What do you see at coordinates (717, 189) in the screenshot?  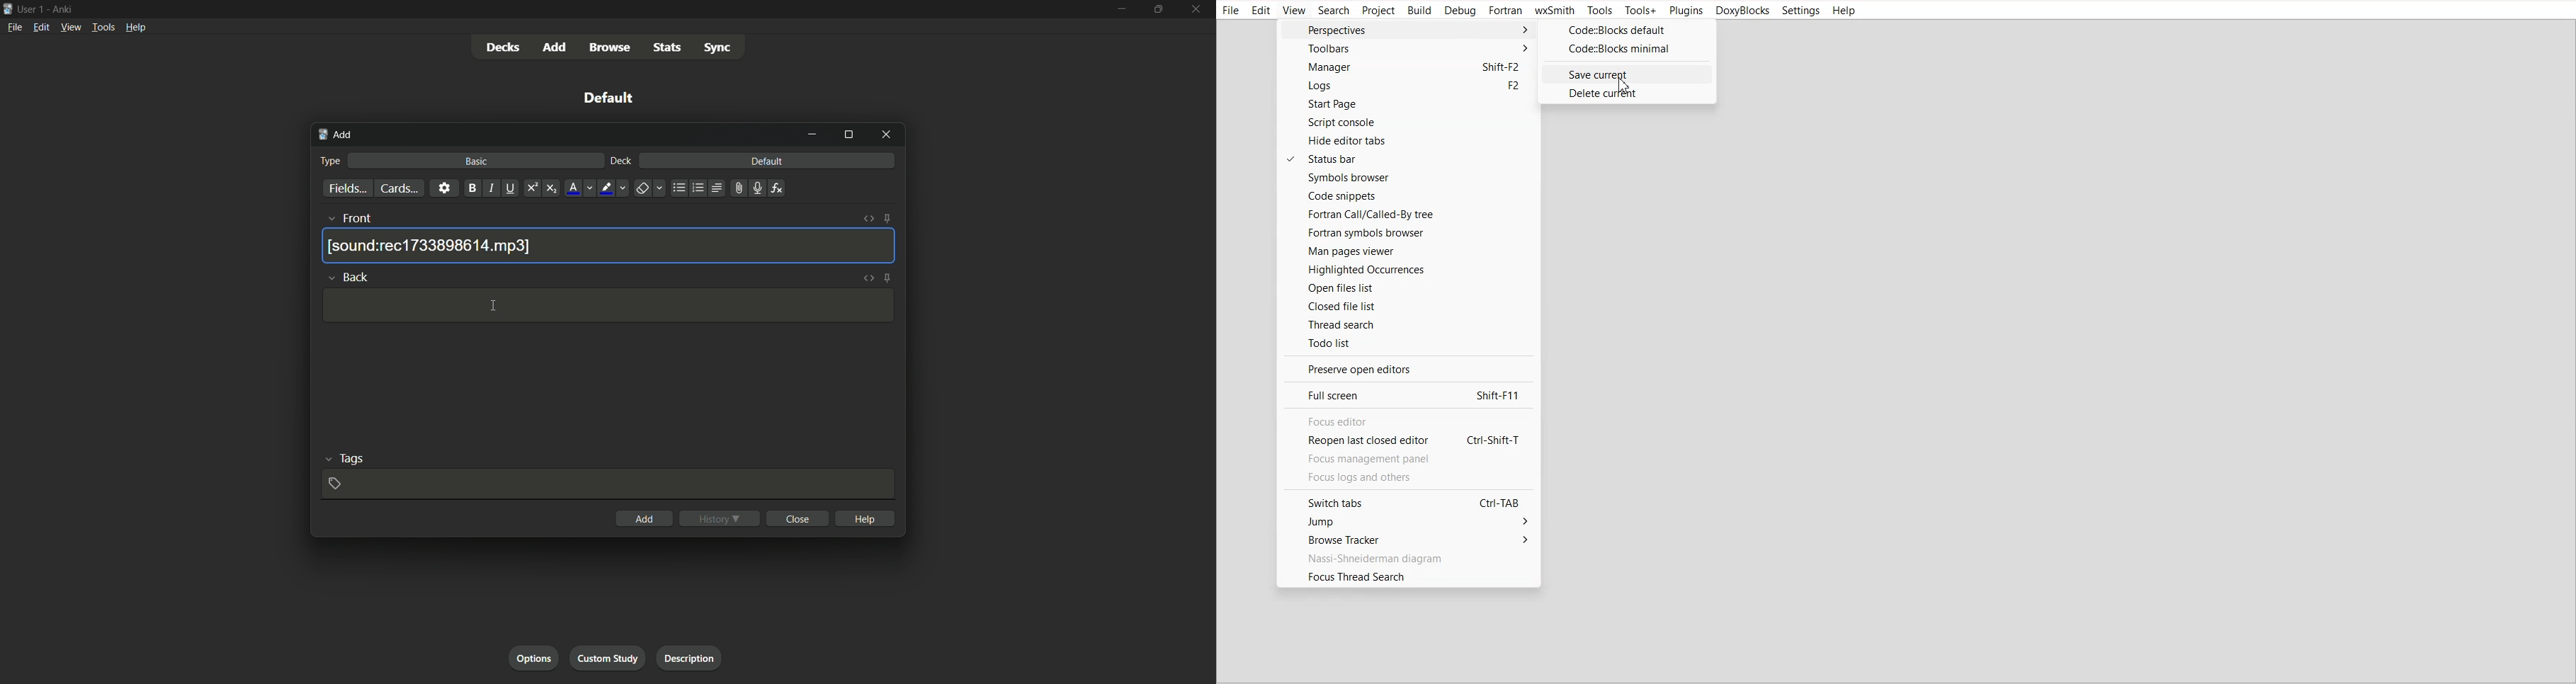 I see `alignment` at bounding box center [717, 189].